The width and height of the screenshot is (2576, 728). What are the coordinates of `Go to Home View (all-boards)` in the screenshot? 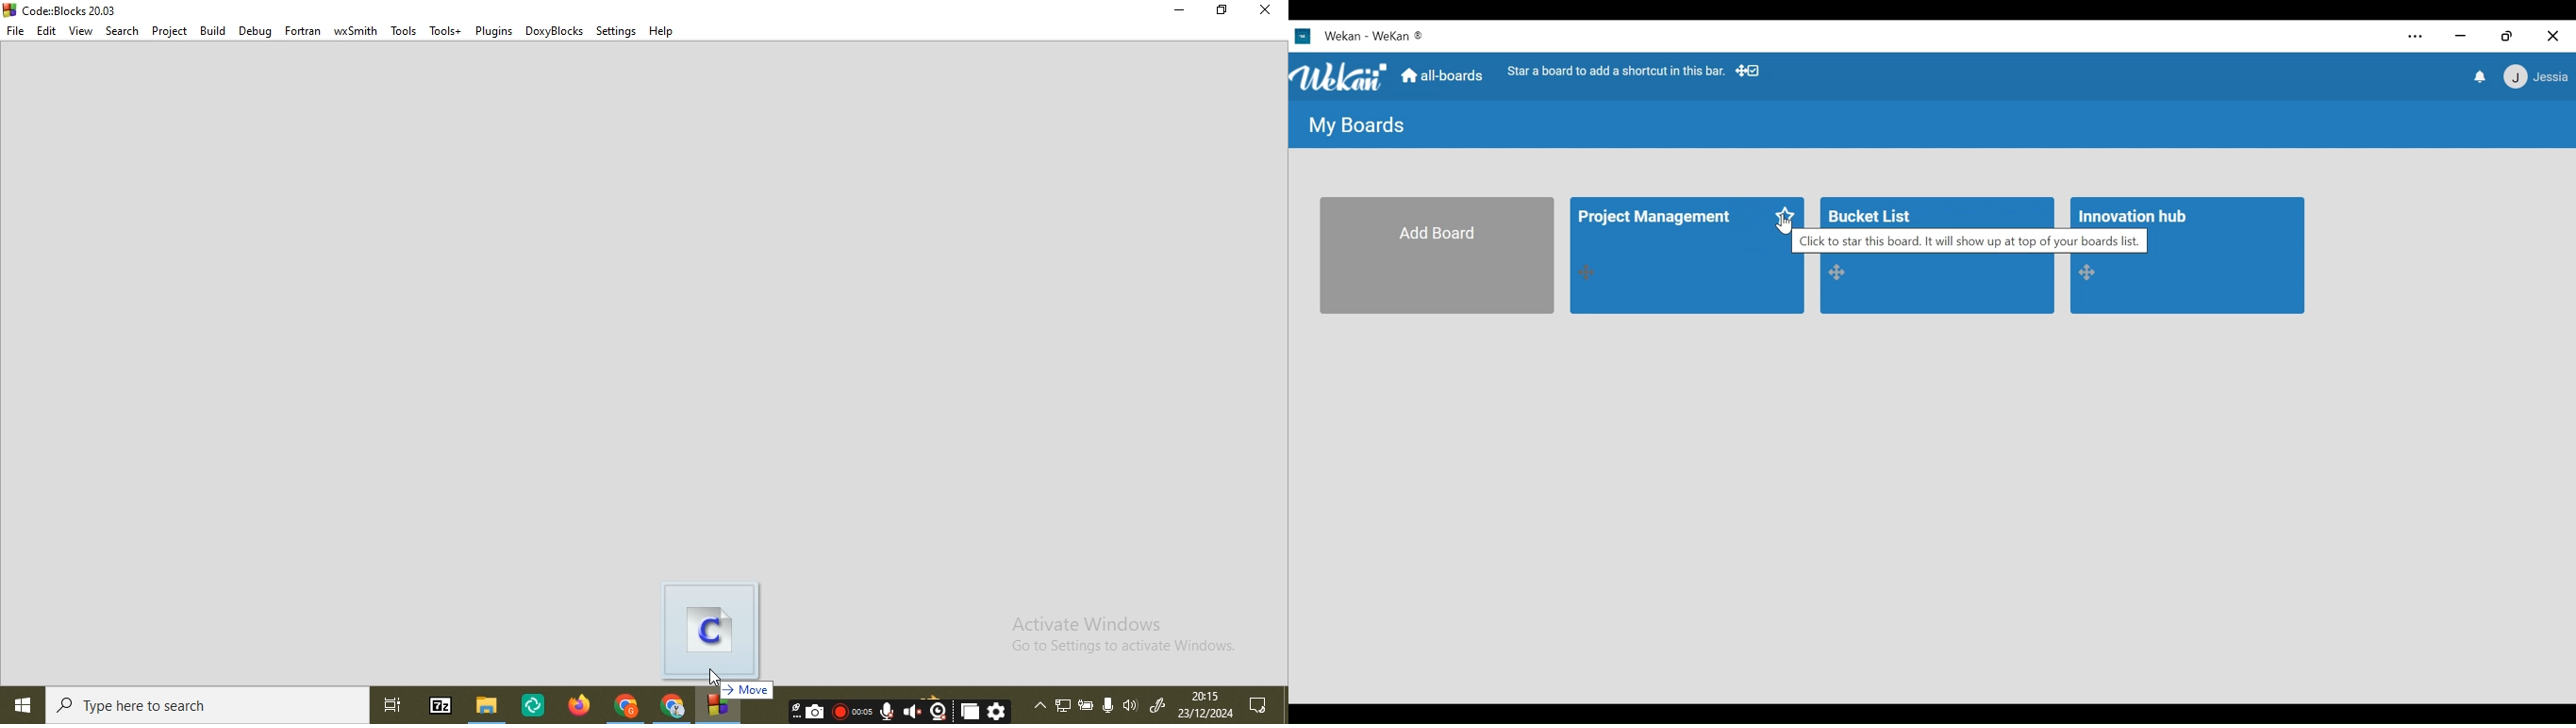 It's located at (1443, 78).